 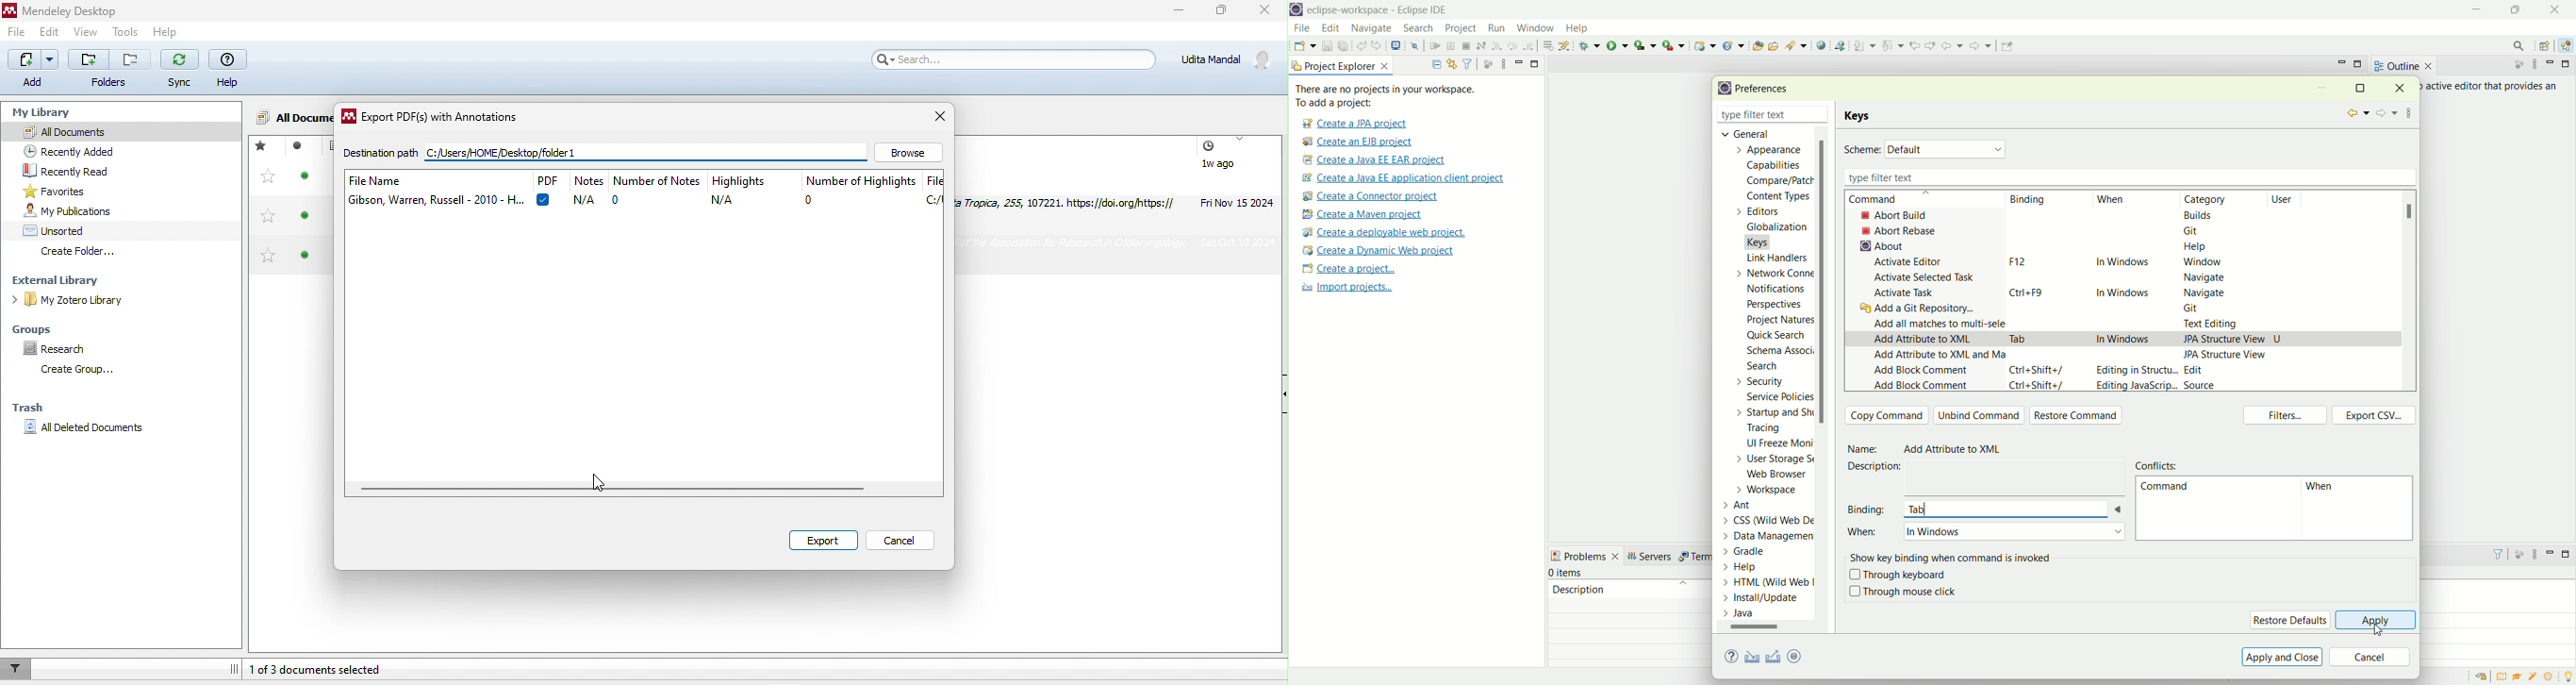 I want to click on previous annotation, so click(x=1895, y=44).